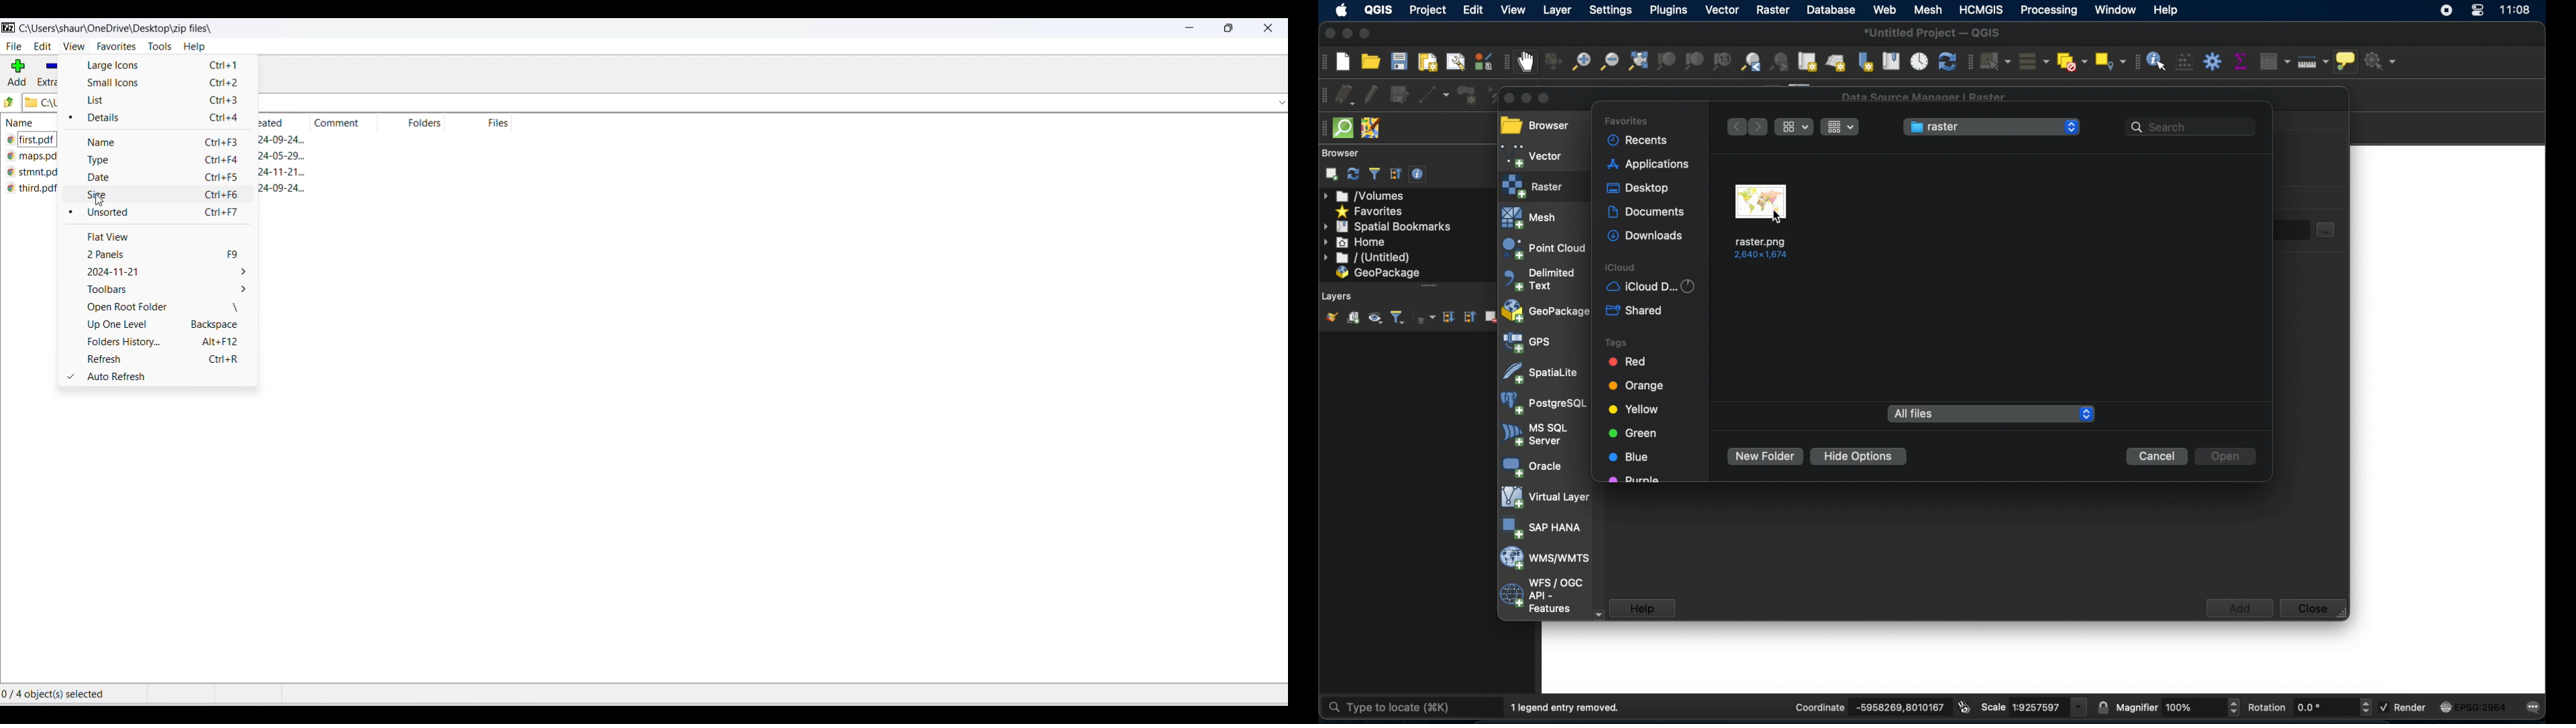 The height and width of the screenshot is (728, 2576). What do you see at coordinates (2315, 64) in the screenshot?
I see `measure line` at bounding box center [2315, 64].